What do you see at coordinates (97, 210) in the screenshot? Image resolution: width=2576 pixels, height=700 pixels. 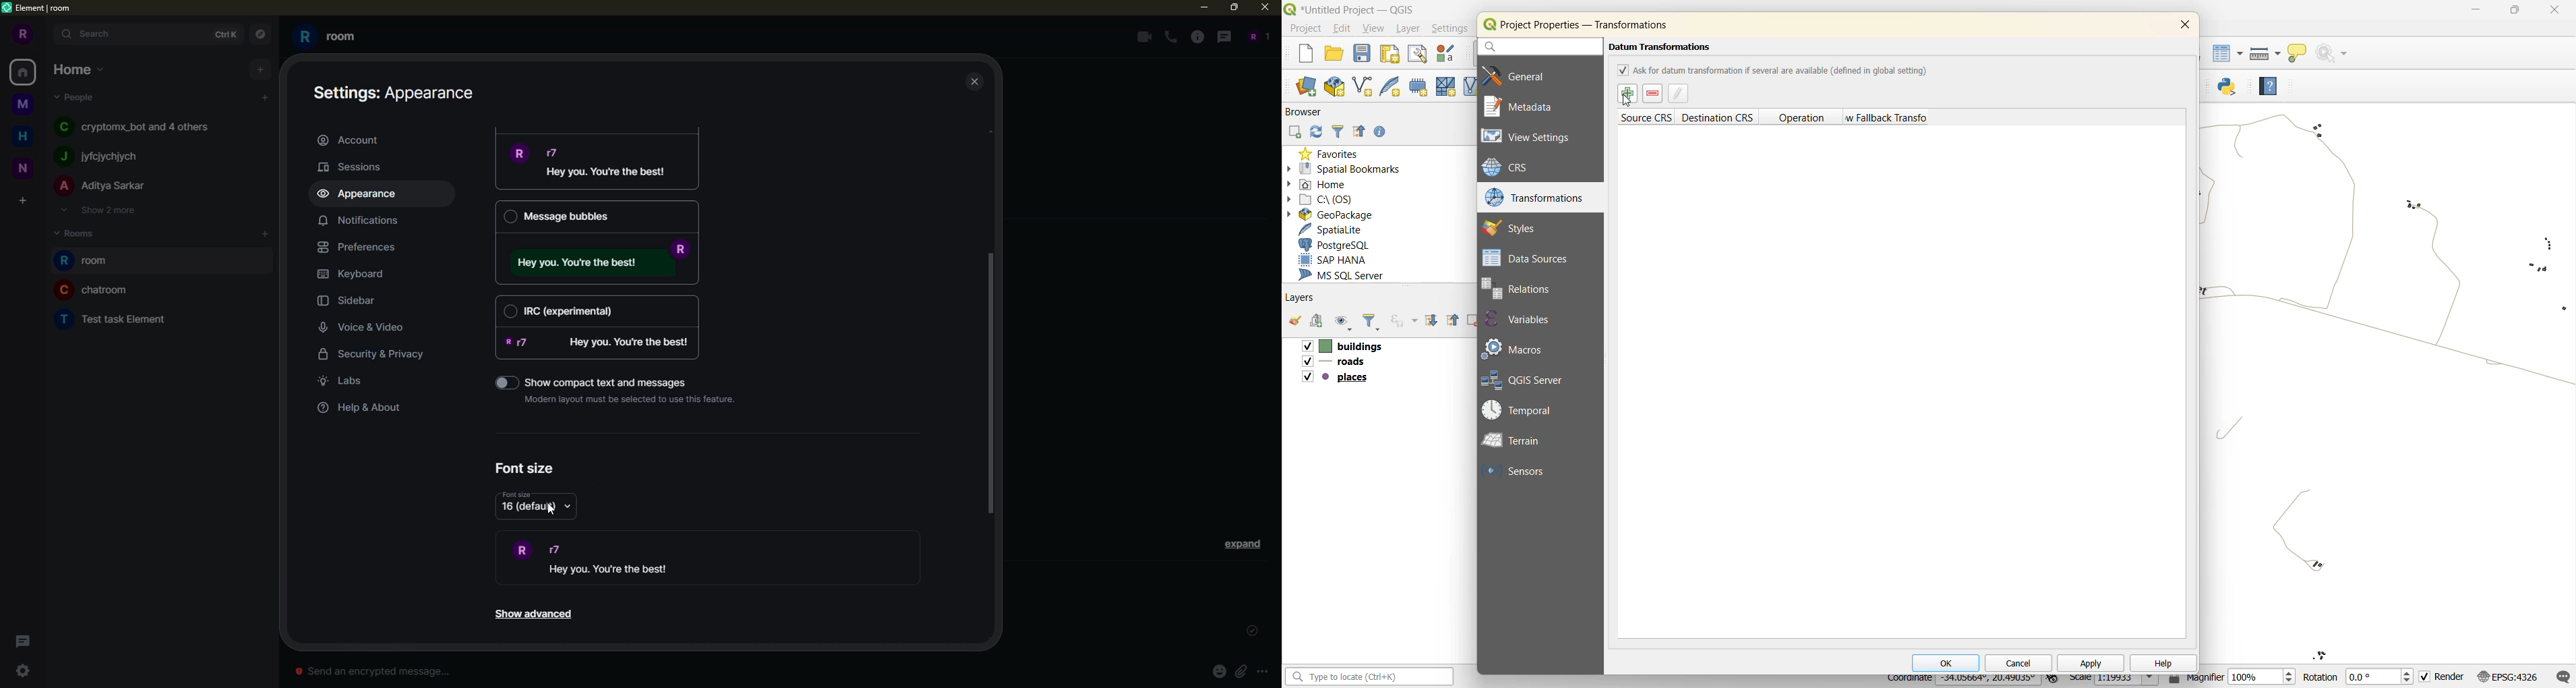 I see `show 2 more` at bounding box center [97, 210].